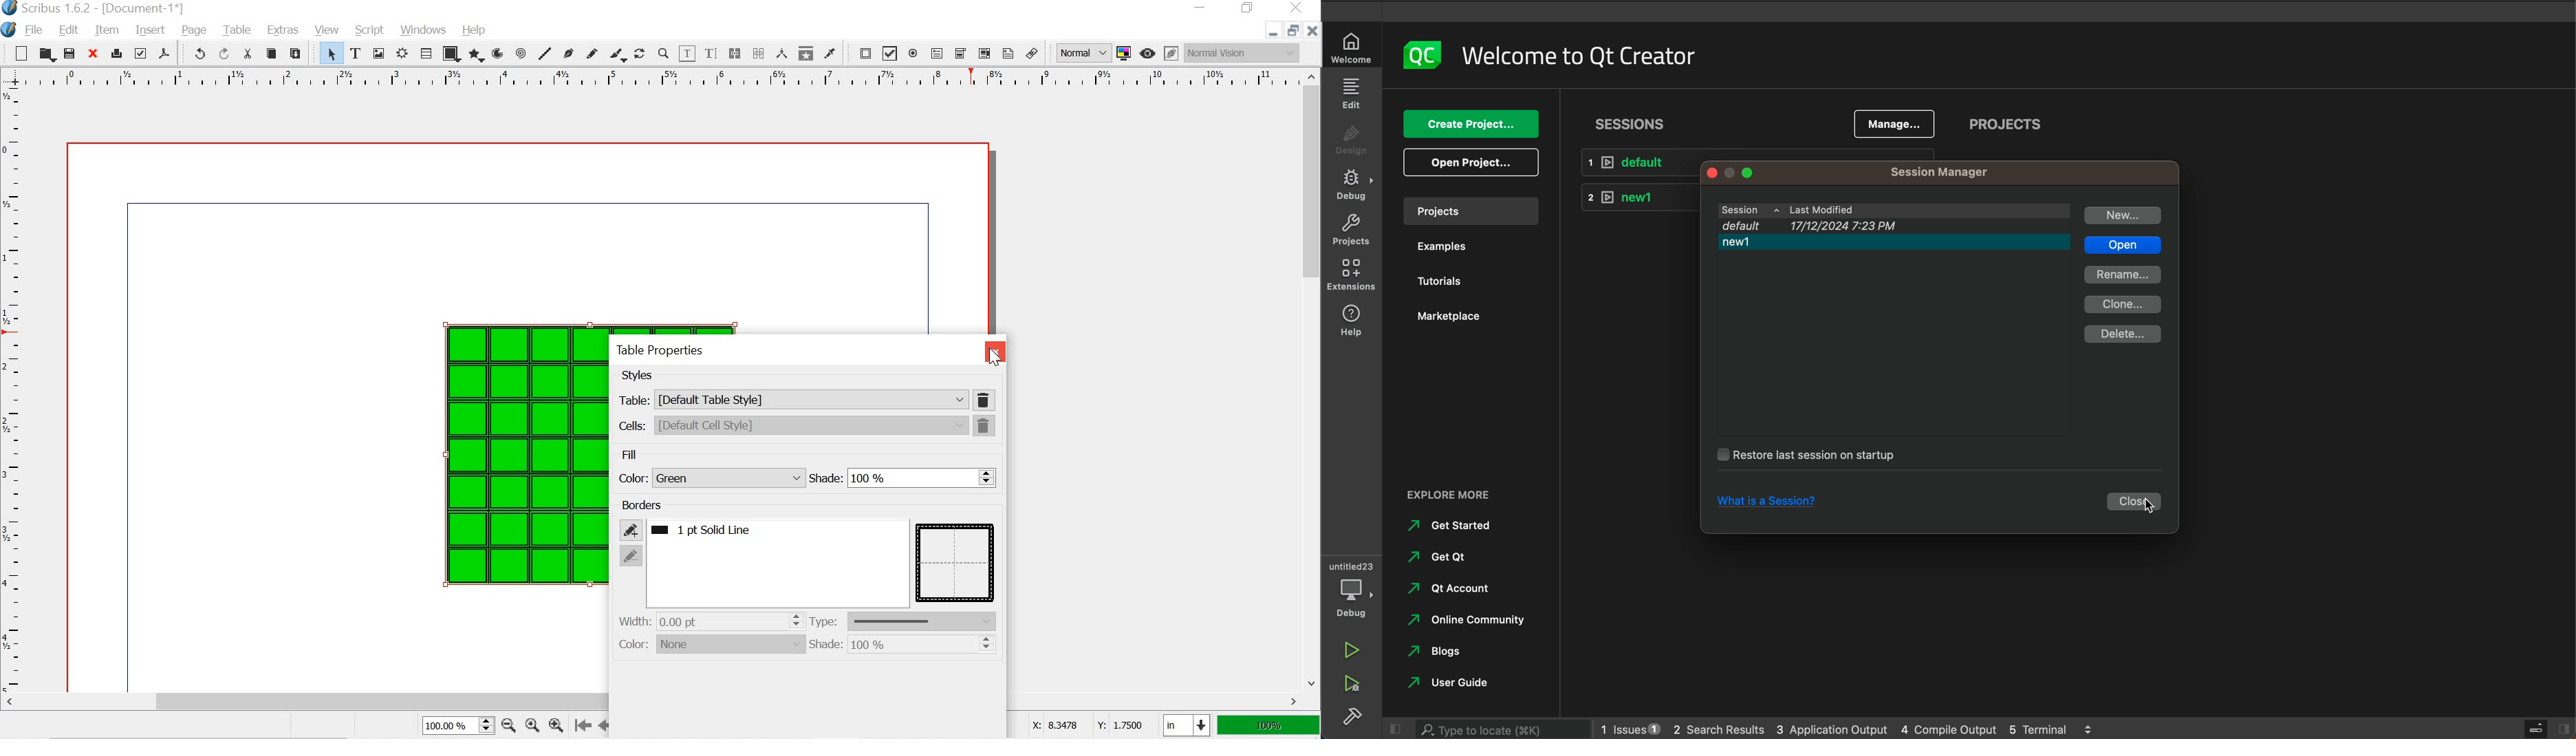 This screenshot has width=2576, height=756. I want to click on project, so click(1470, 210).